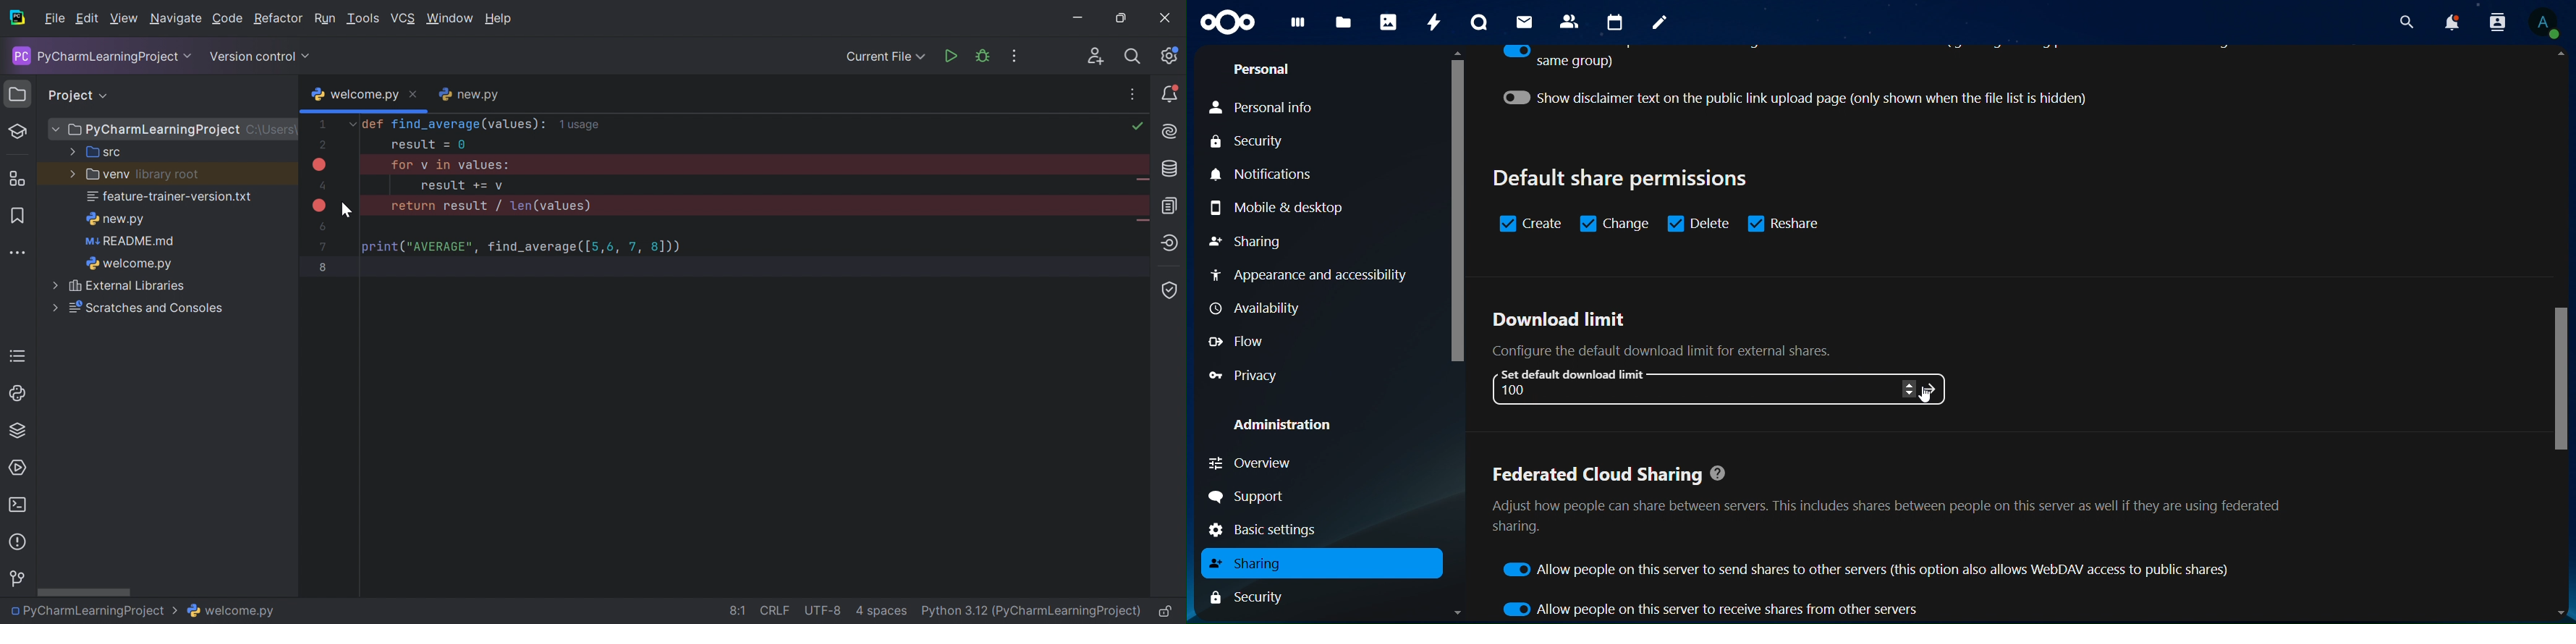 This screenshot has height=644, width=2576. I want to click on Search everywhere, so click(1135, 56).